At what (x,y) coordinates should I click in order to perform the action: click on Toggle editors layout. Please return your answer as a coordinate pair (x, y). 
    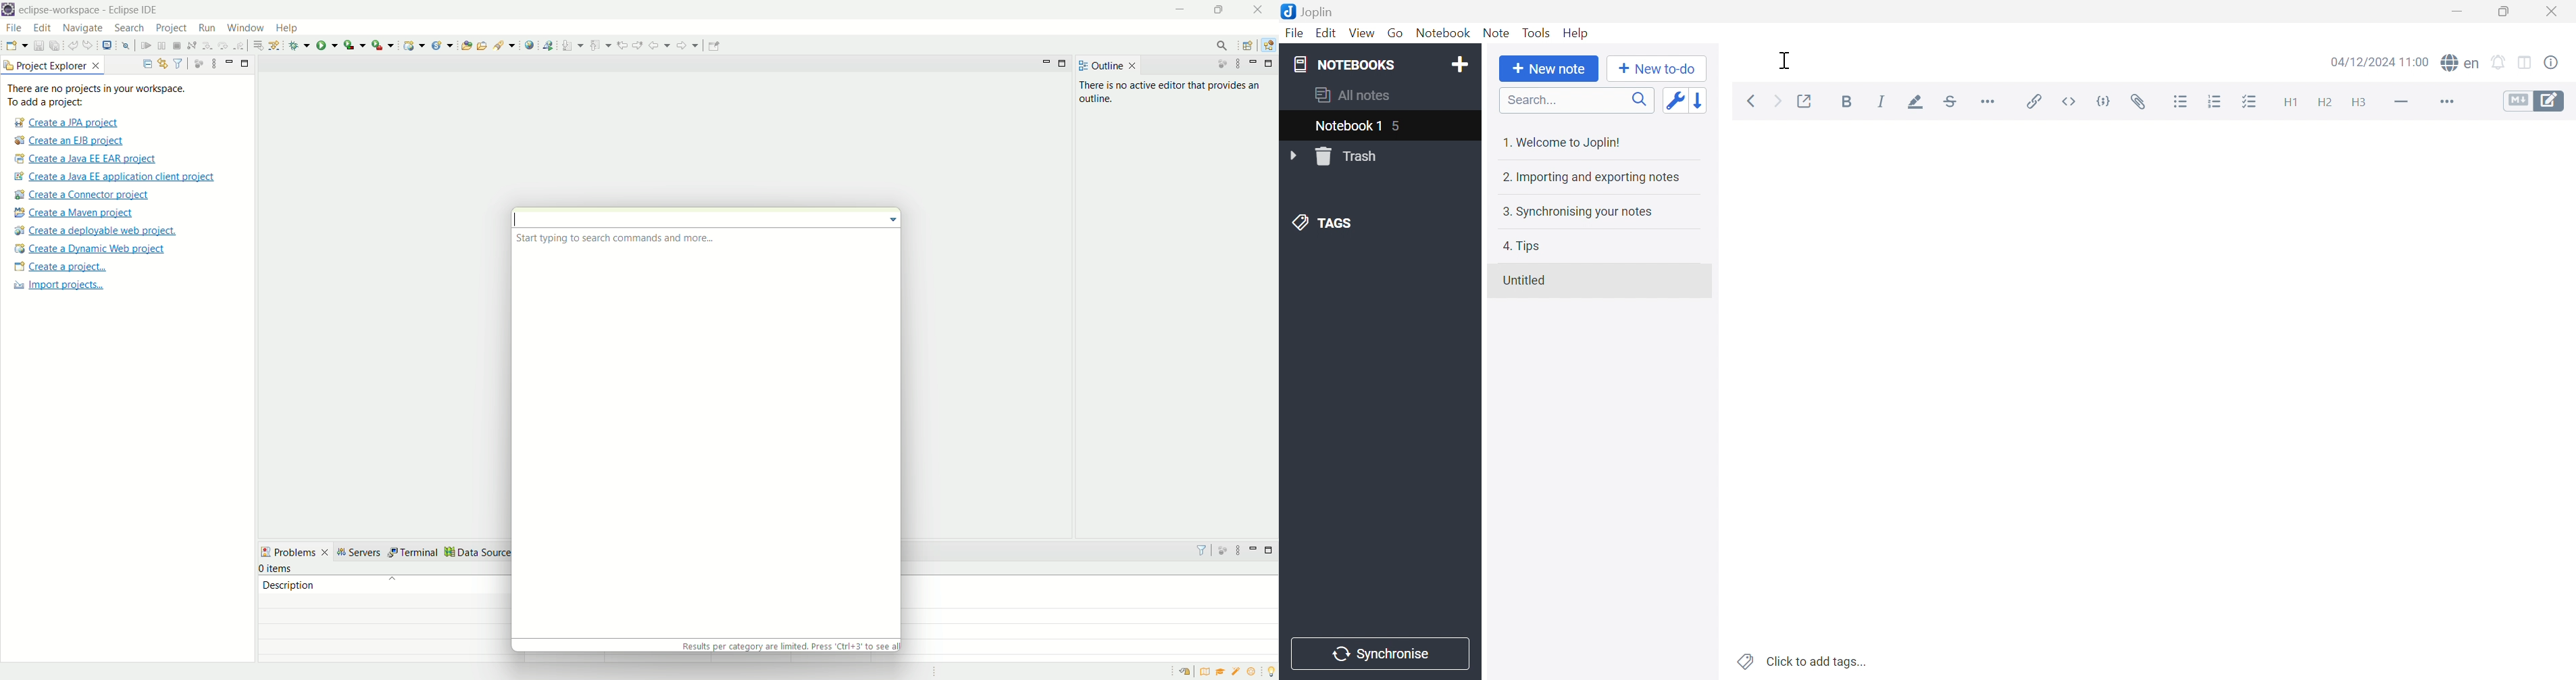
    Looking at the image, I should click on (2525, 61).